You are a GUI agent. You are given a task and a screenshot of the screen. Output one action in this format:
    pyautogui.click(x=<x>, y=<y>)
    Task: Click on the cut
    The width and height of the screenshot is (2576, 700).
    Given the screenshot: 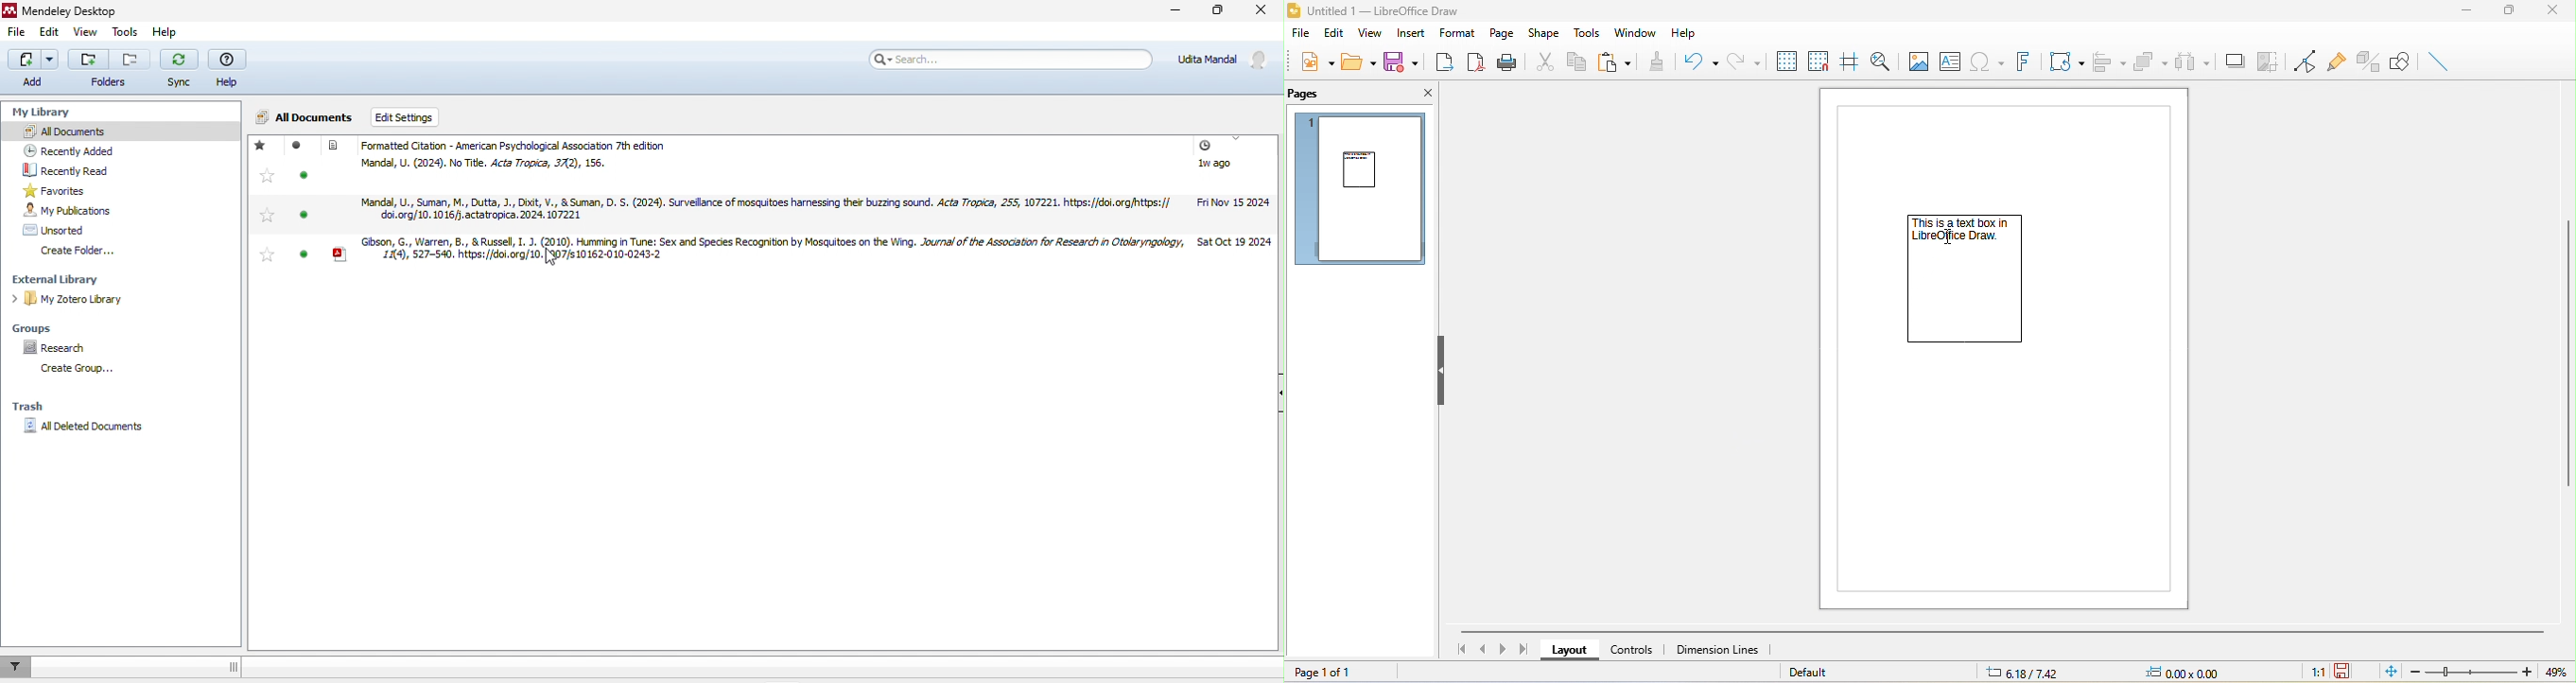 What is the action you would take?
    pyautogui.click(x=1543, y=61)
    